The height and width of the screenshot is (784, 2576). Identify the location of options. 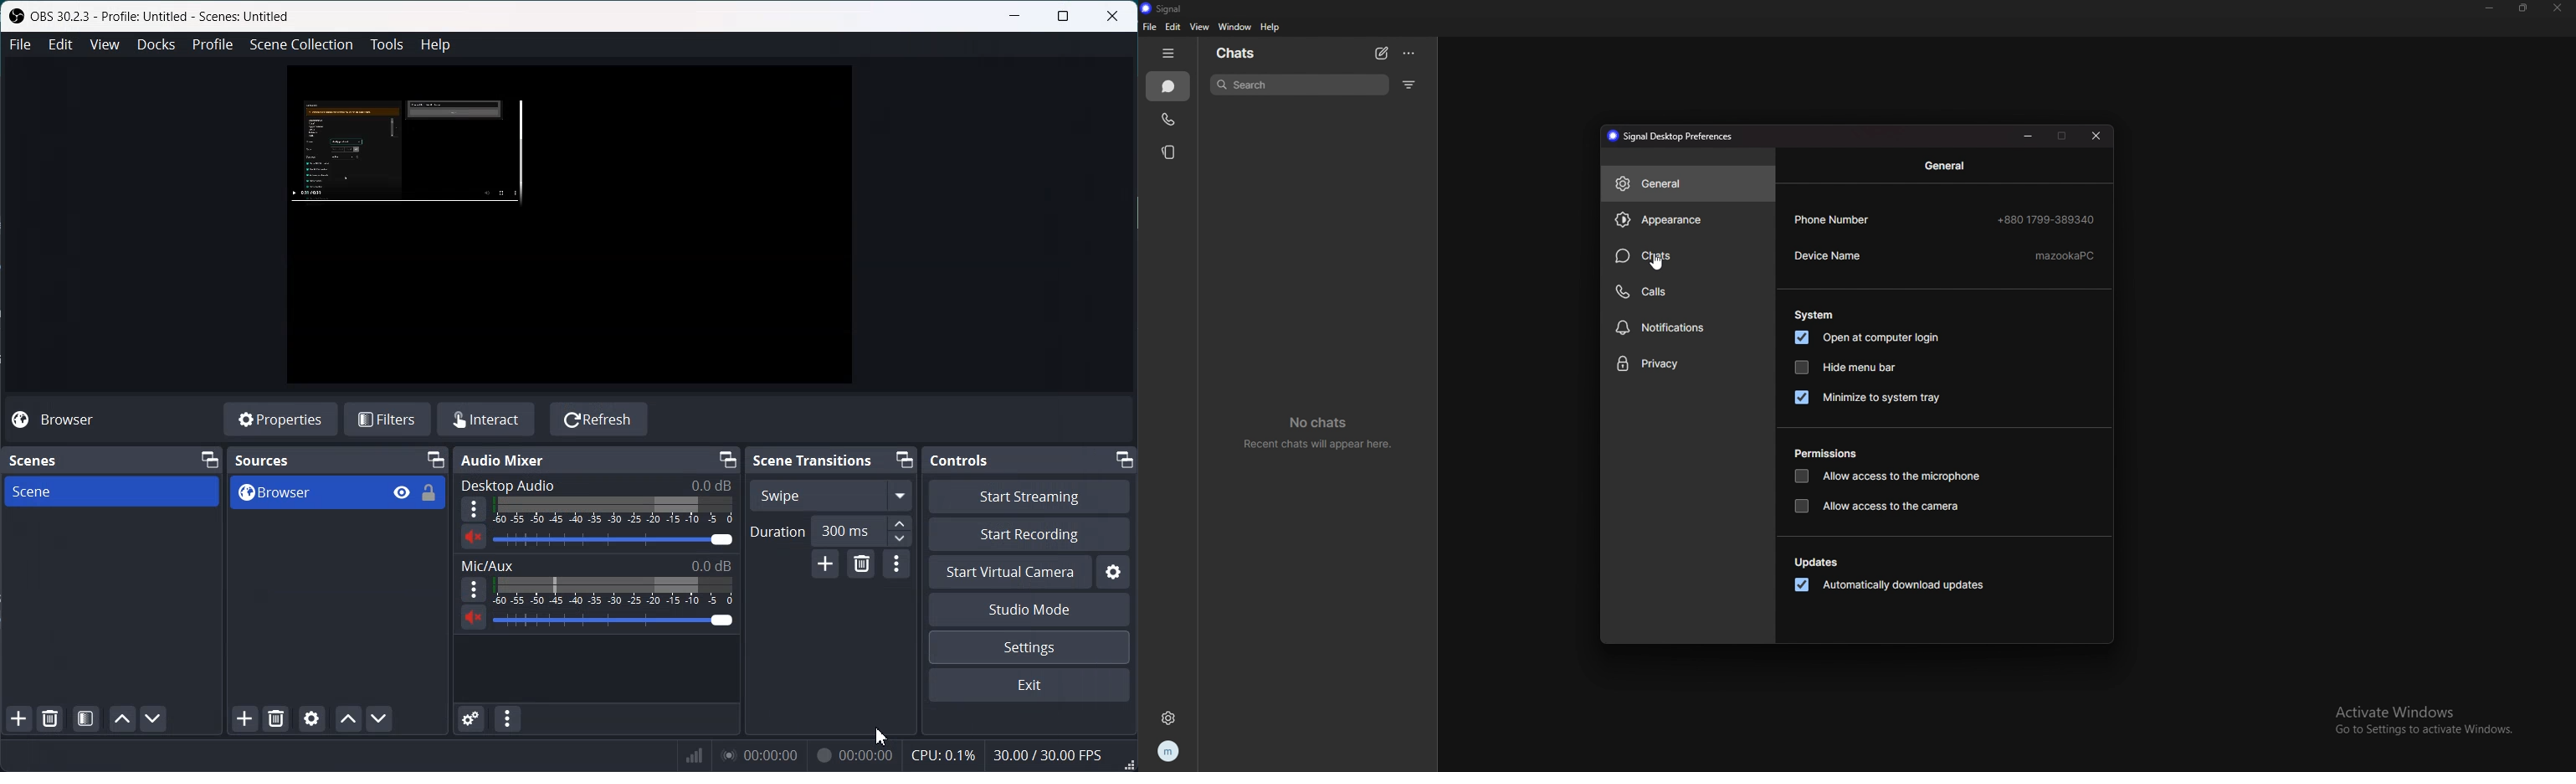
(1410, 53).